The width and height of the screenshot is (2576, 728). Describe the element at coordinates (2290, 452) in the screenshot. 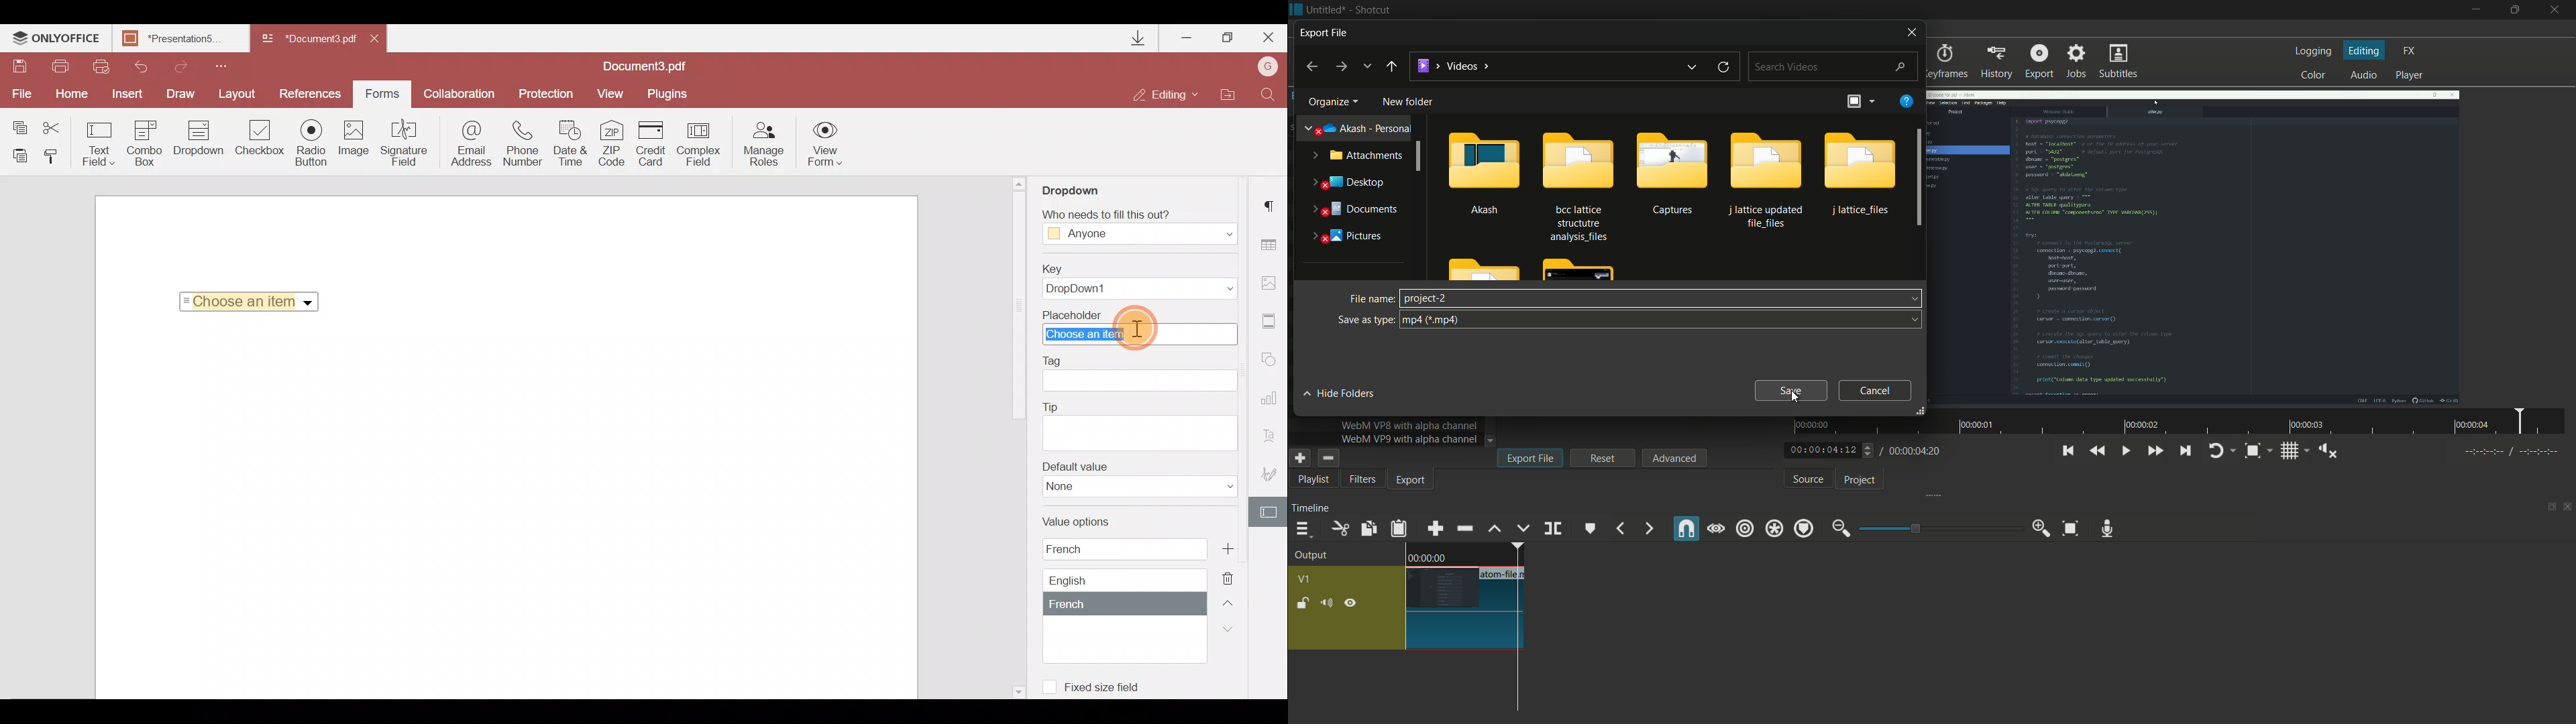

I see `toggle grid` at that location.